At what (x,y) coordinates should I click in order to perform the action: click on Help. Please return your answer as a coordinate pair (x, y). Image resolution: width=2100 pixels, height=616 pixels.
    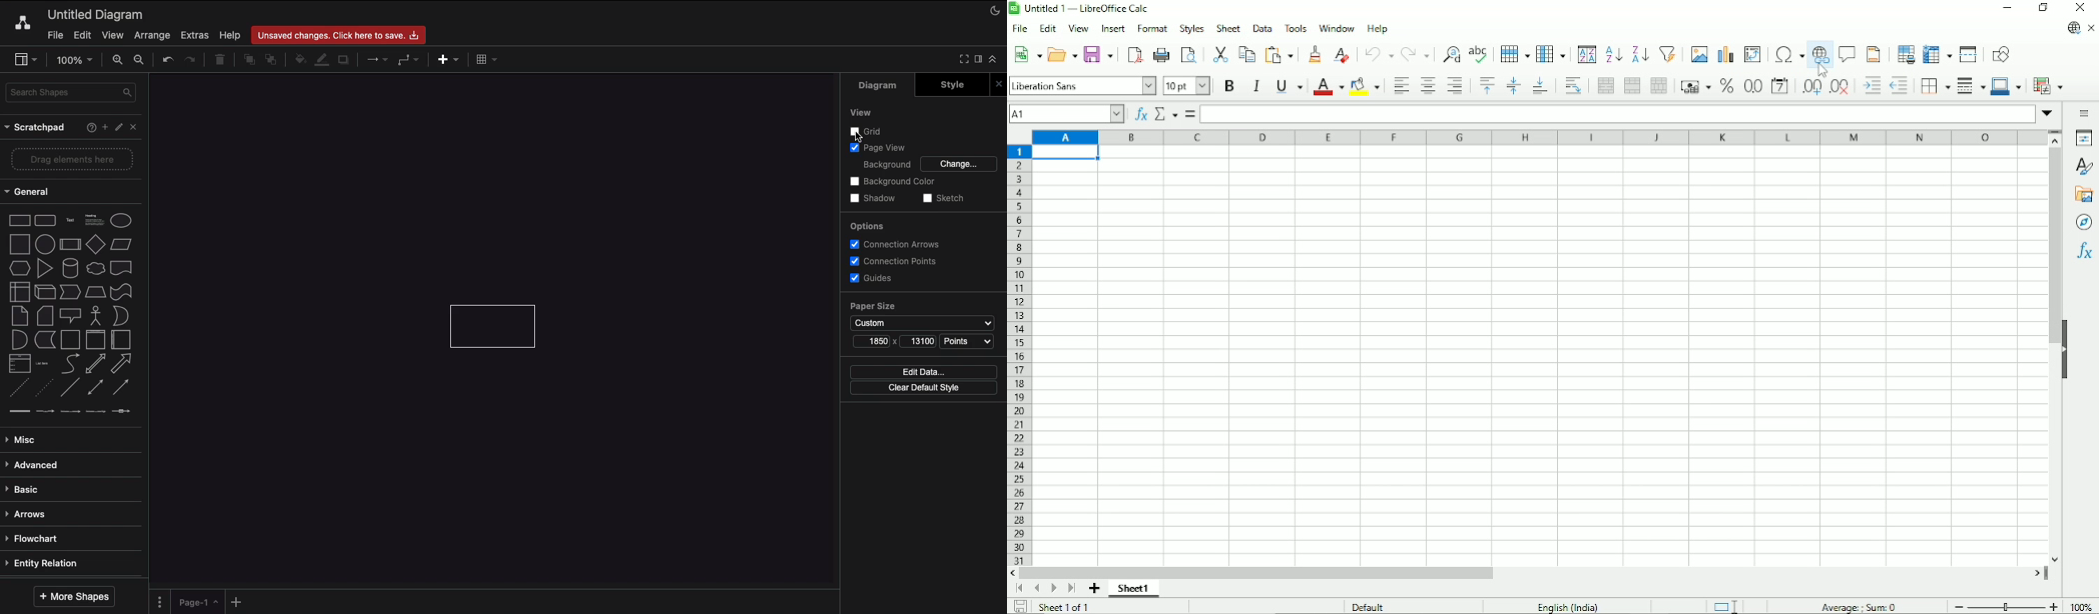
    Looking at the image, I should click on (228, 35).